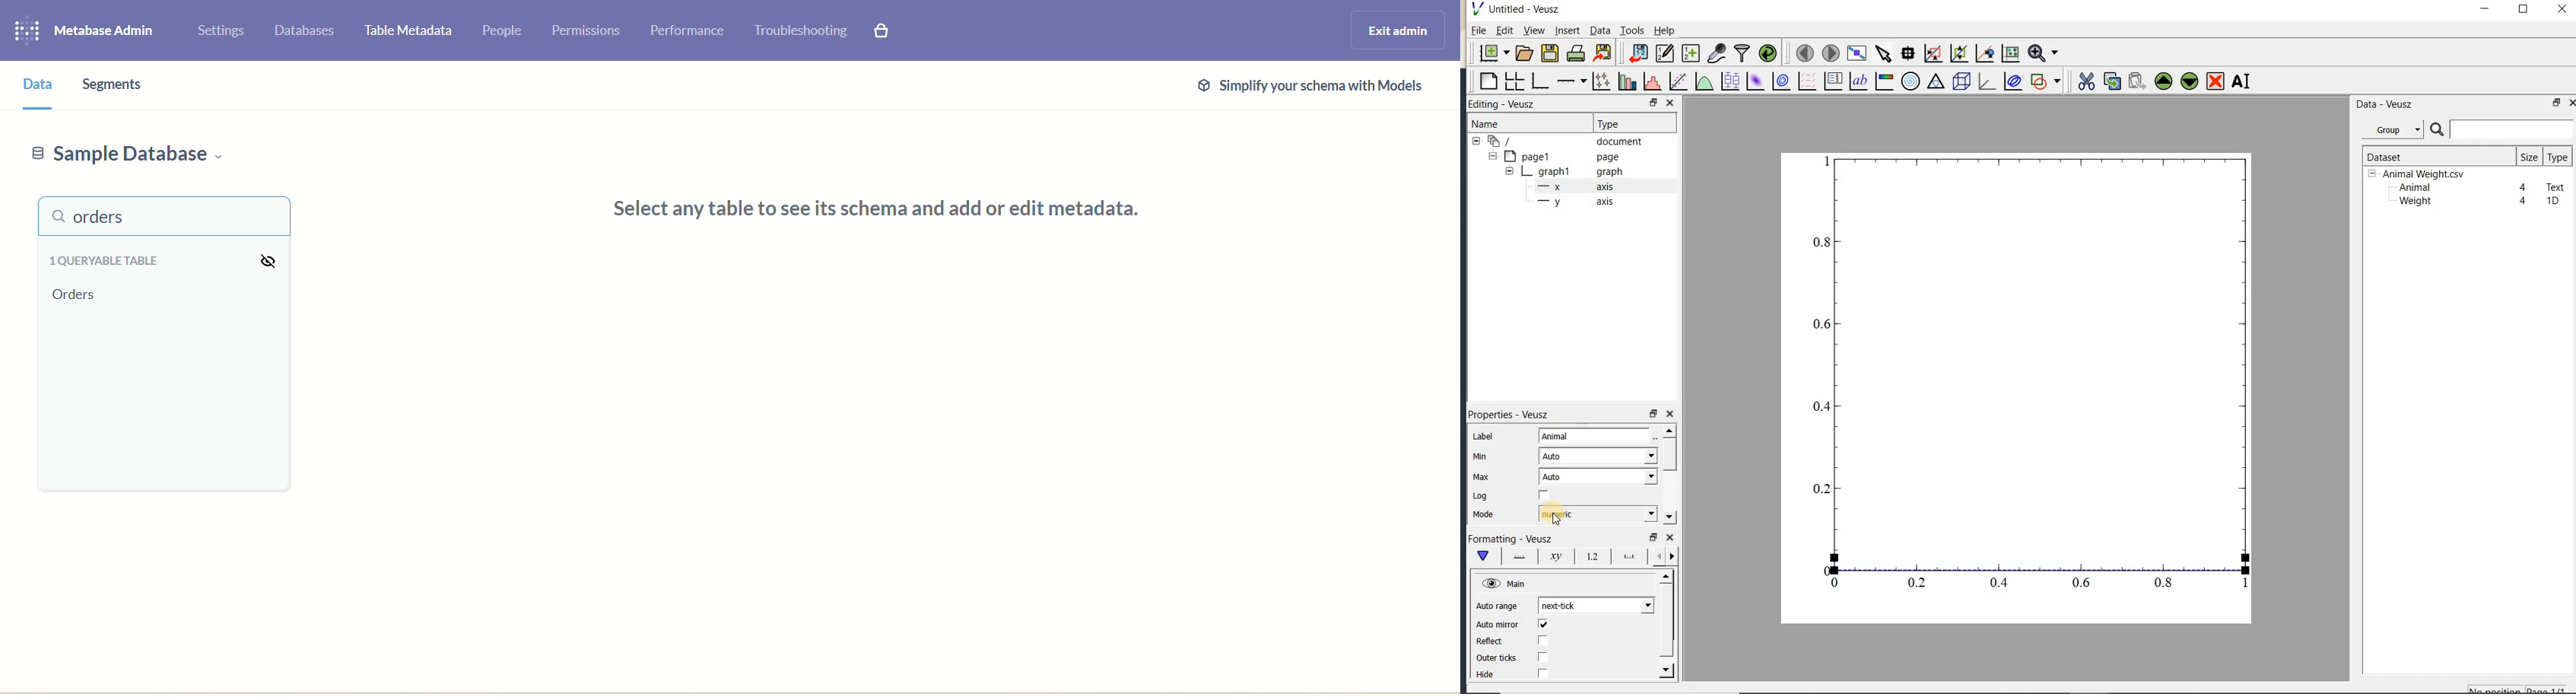  I want to click on maximize, so click(2524, 9).